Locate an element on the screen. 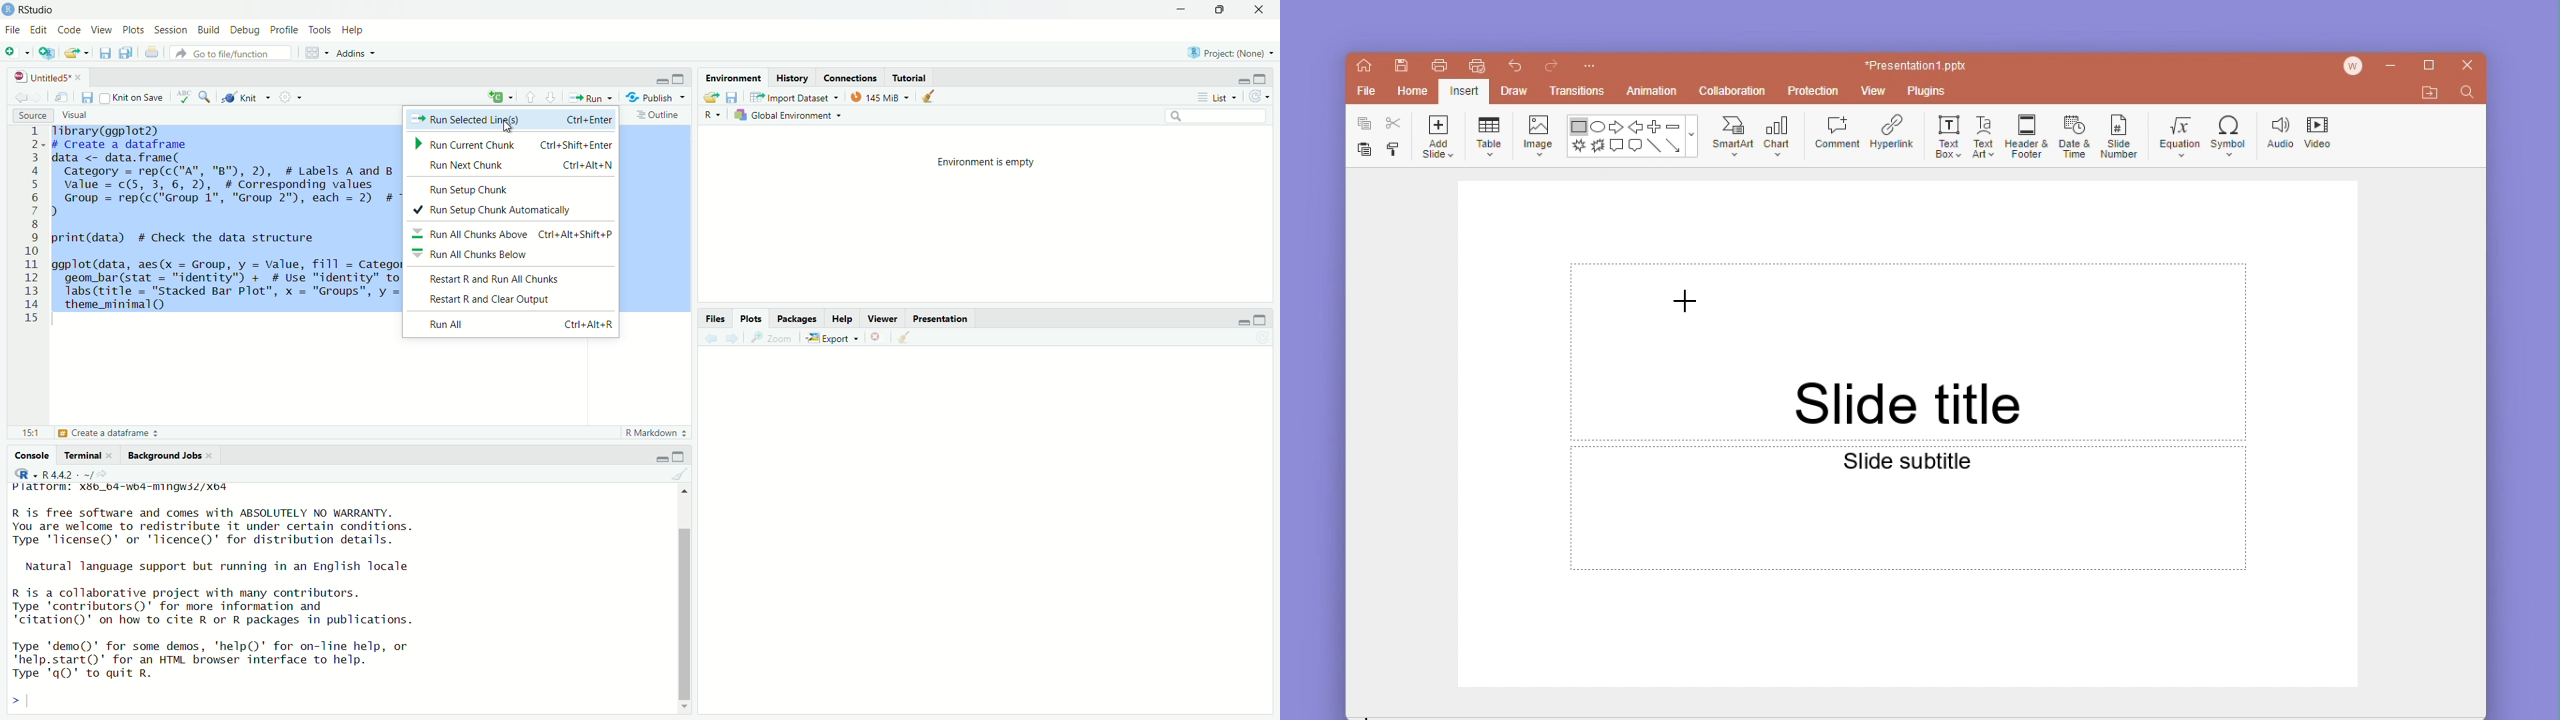 The height and width of the screenshot is (728, 2576). Go back to the previous source location (Ctrl + F9) is located at coordinates (705, 337).